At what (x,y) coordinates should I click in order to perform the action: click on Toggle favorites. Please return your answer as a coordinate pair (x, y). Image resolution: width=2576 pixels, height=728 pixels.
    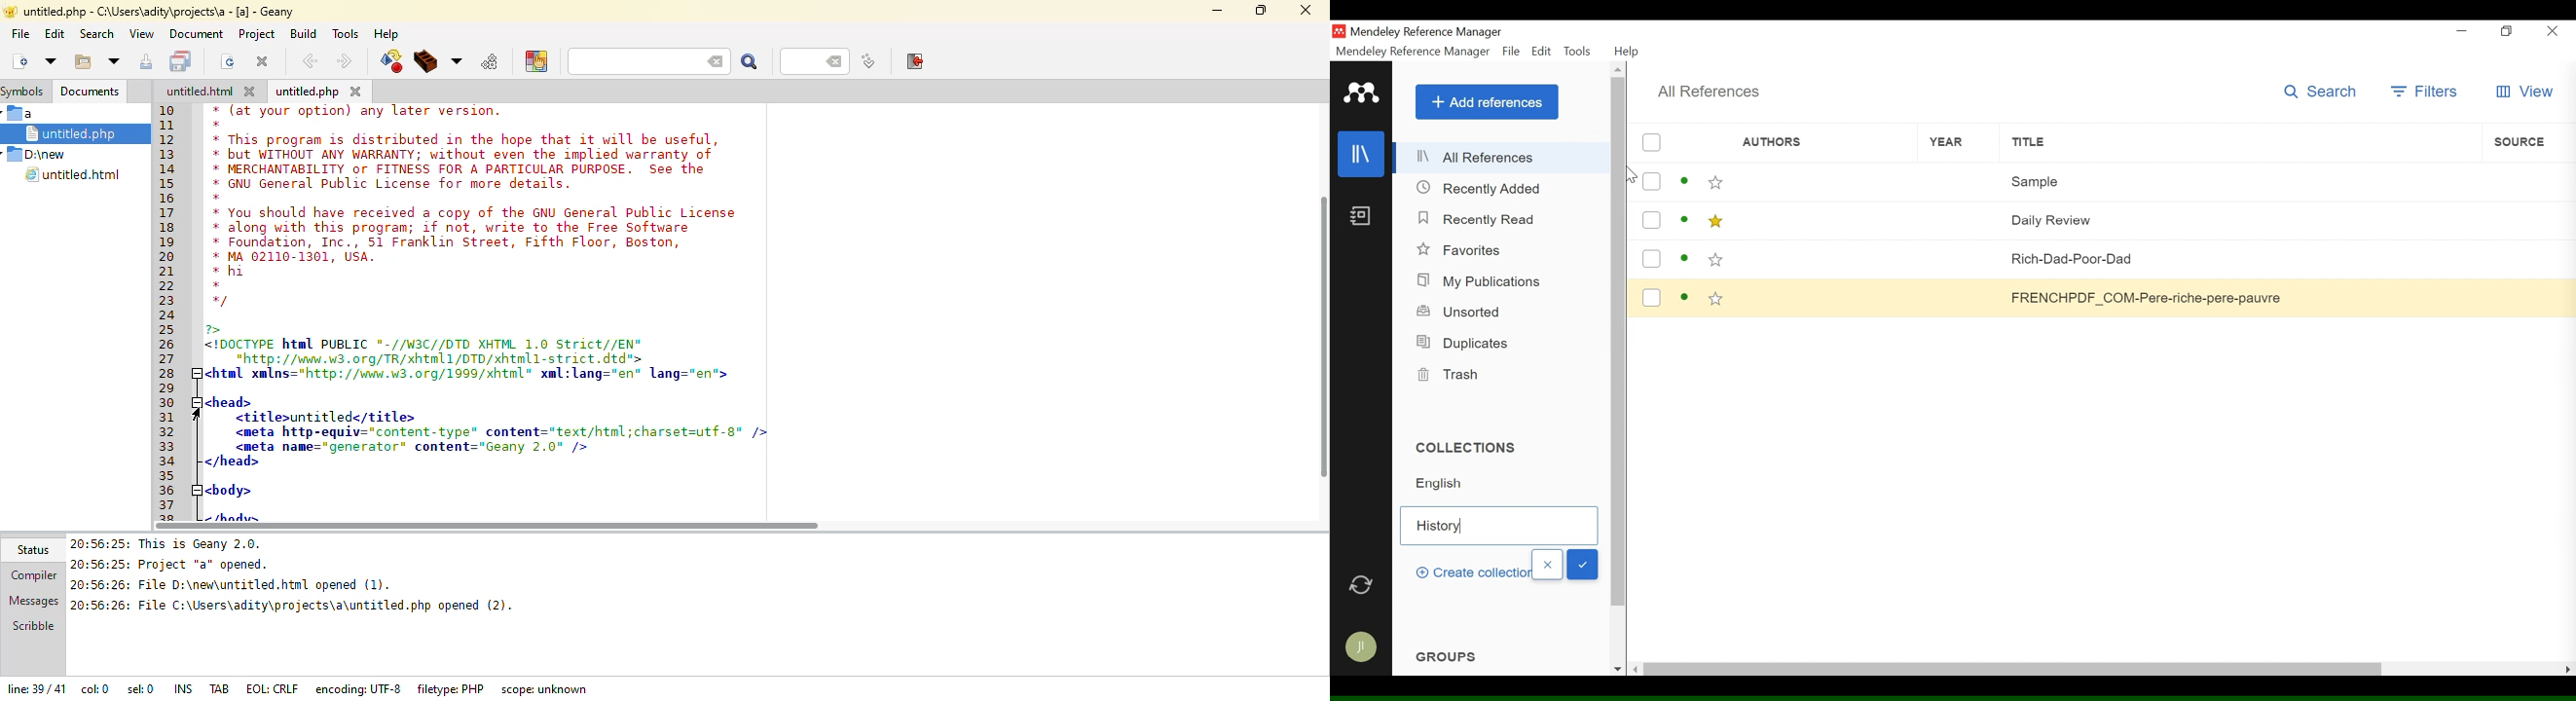
    Looking at the image, I should click on (1717, 302).